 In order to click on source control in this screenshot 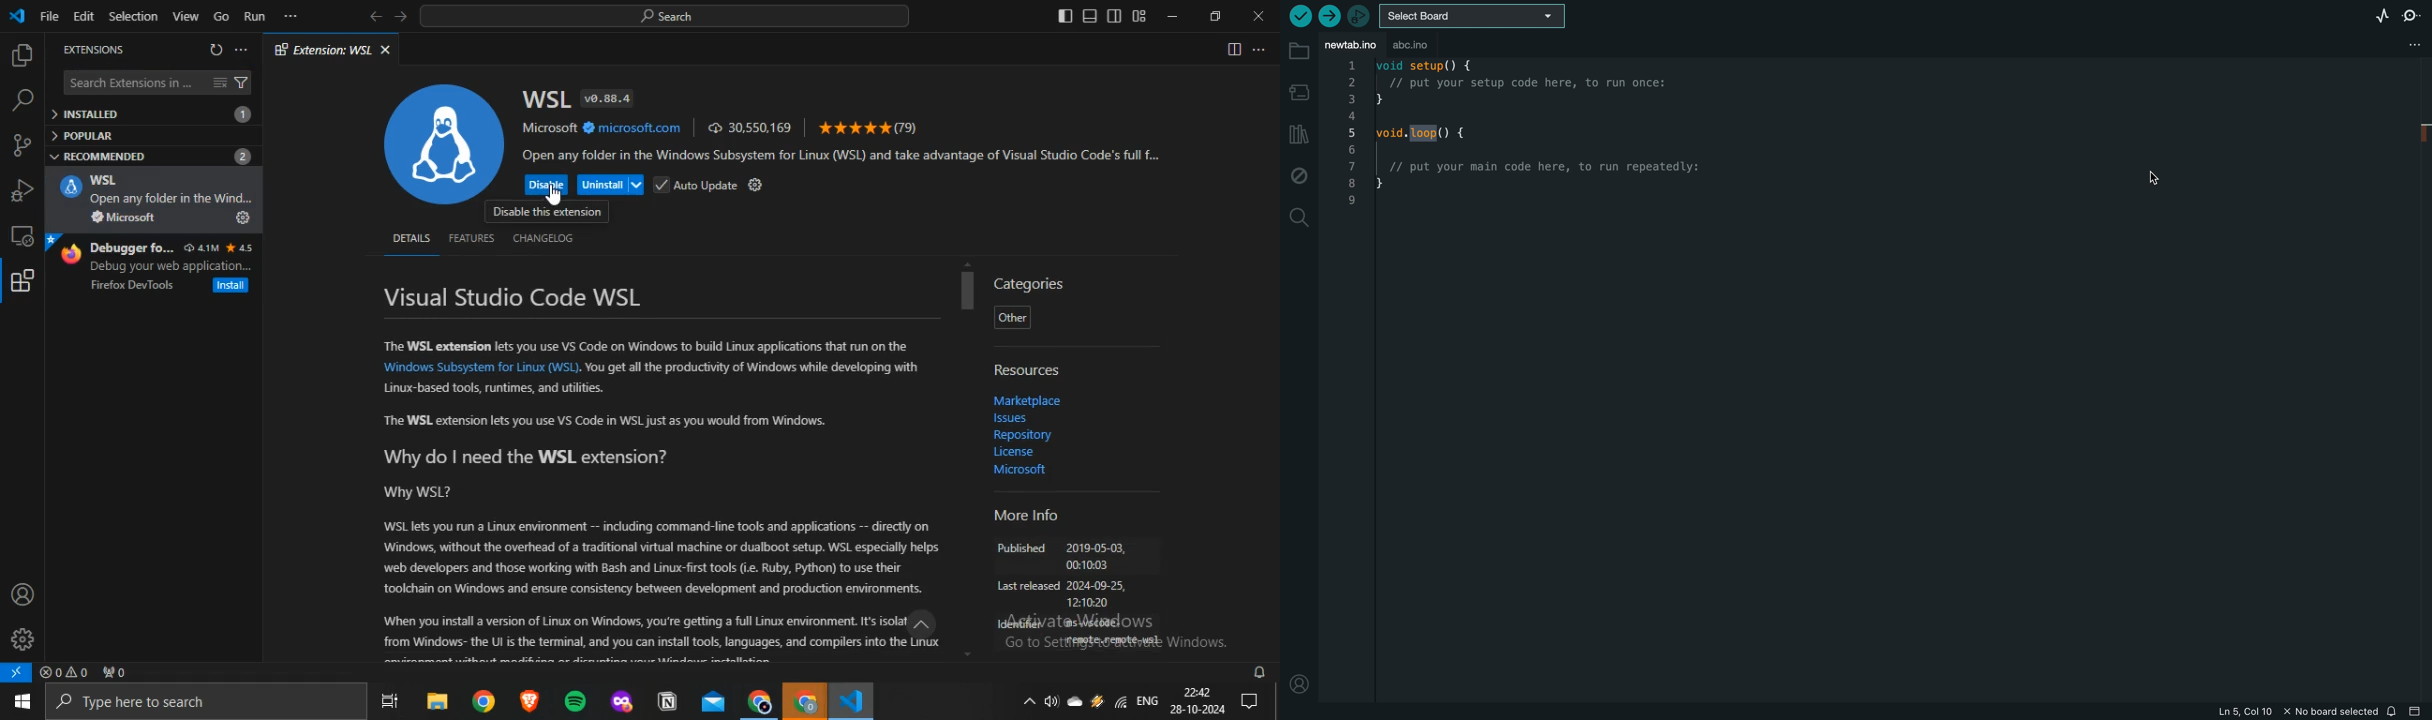, I will do `click(21, 145)`.